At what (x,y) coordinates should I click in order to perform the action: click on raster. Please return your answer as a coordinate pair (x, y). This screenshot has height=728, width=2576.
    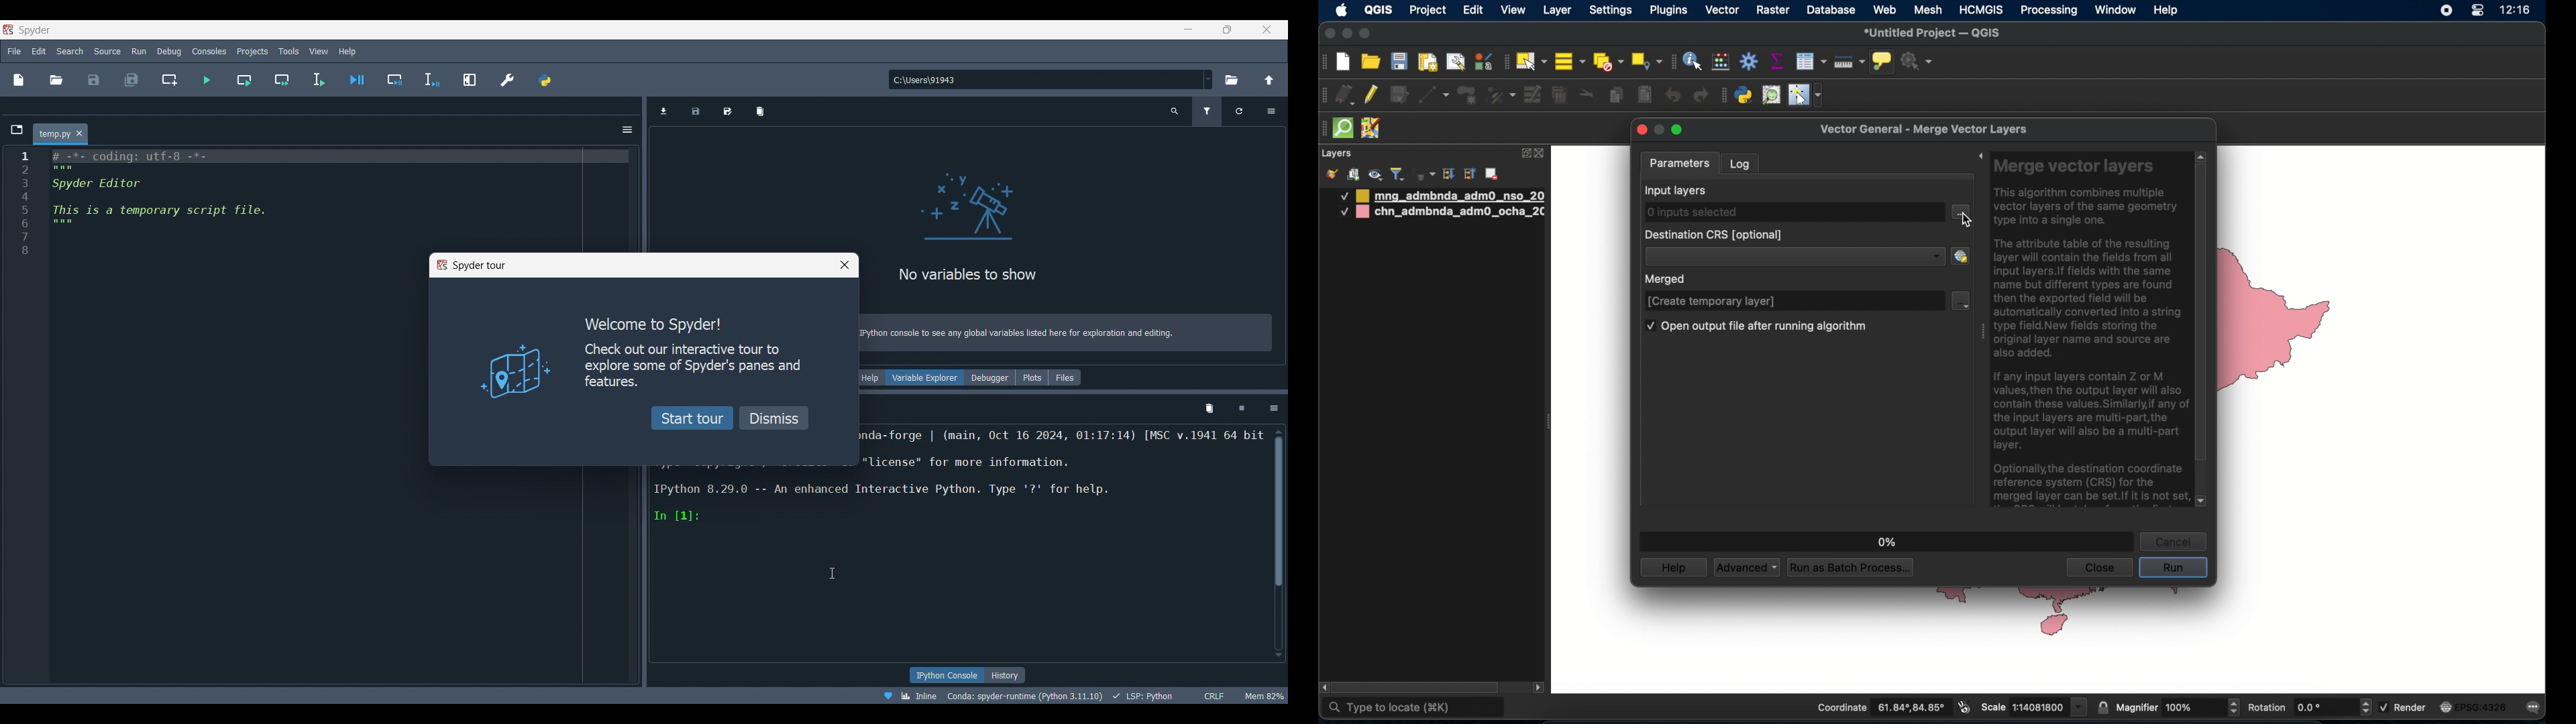
    Looking at the image, I should click on (1773, 11).